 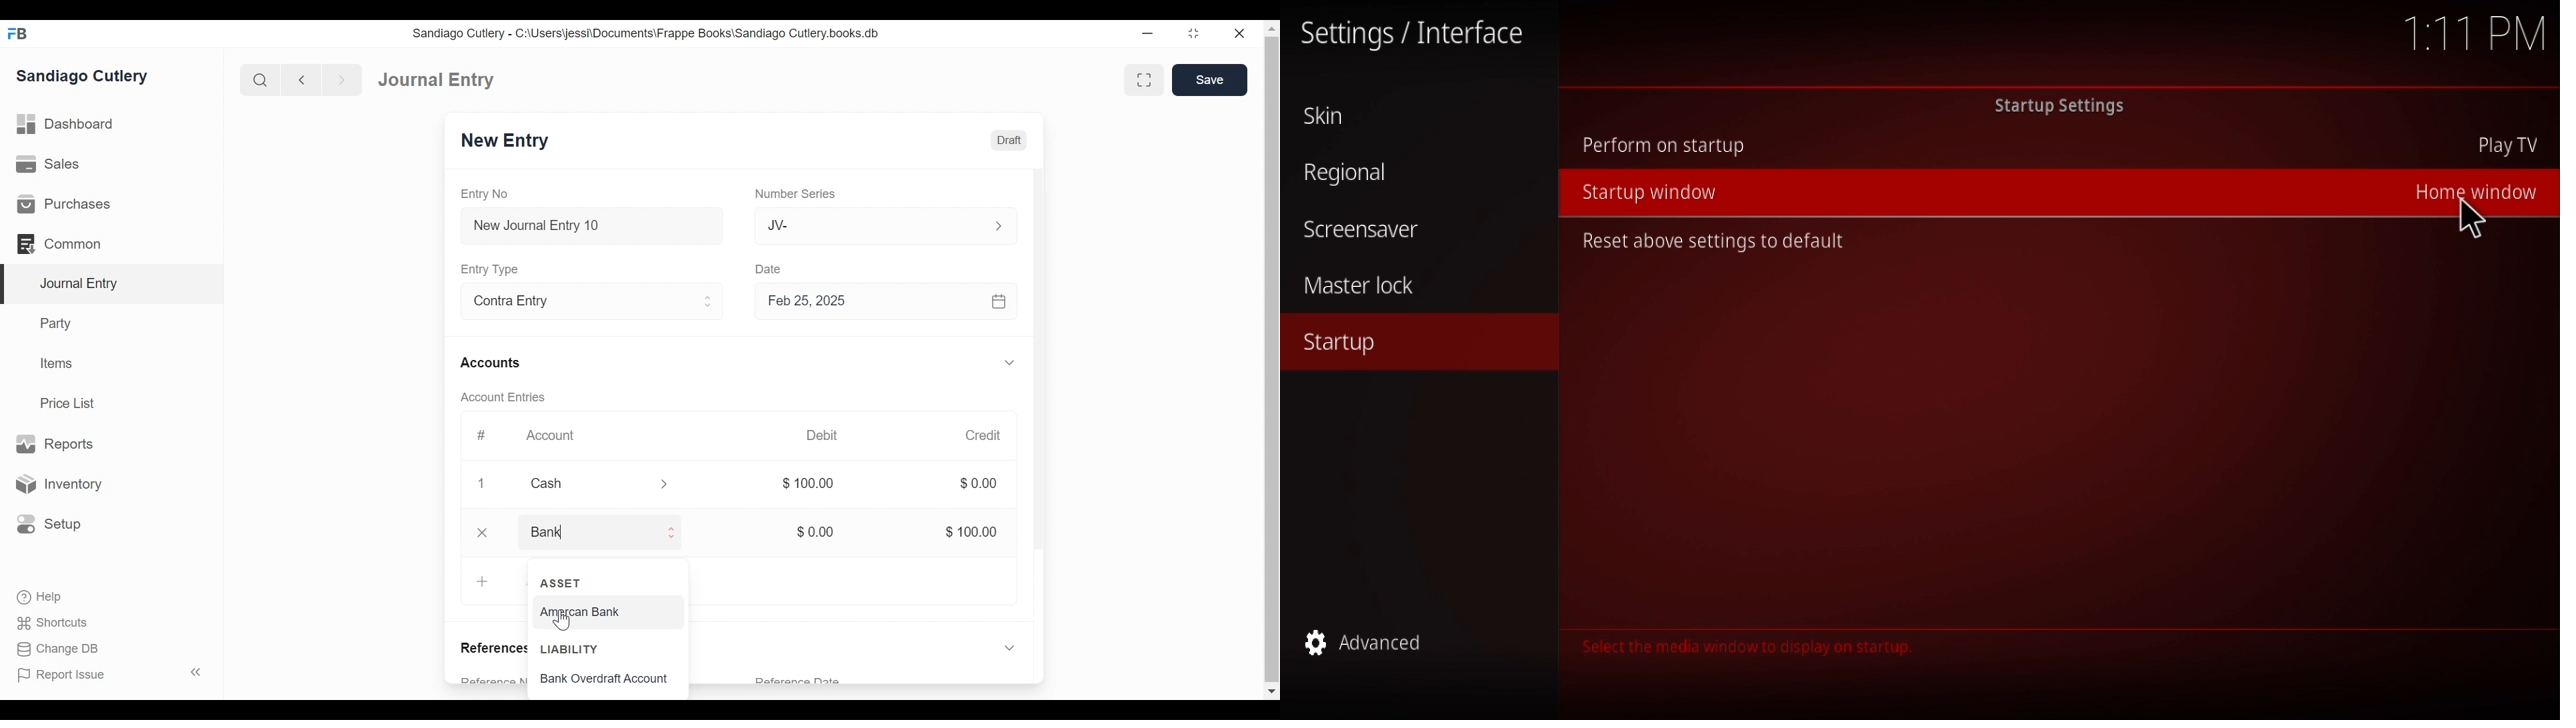 What do you see at coordinates (70, 126) in the screenshot?
I see `Dashboard` at bounding box center [70, 126].